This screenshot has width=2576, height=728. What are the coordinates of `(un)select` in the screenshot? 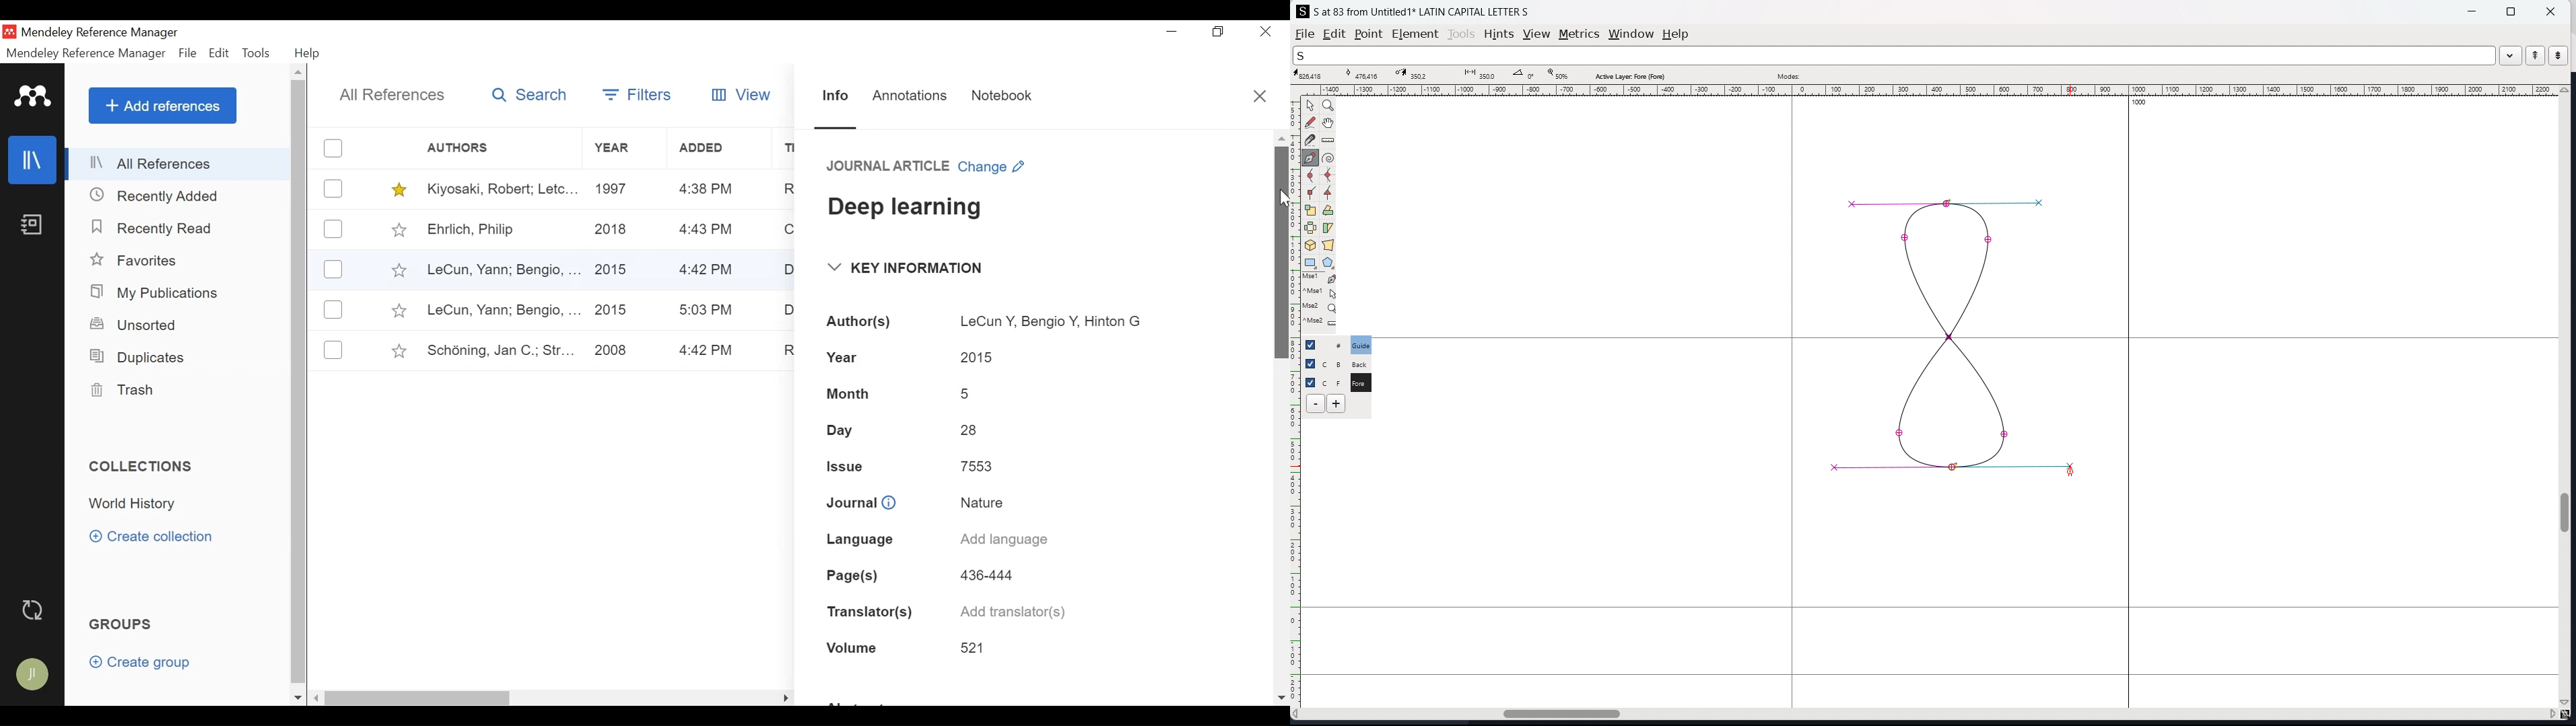 It's located at (333, 148).